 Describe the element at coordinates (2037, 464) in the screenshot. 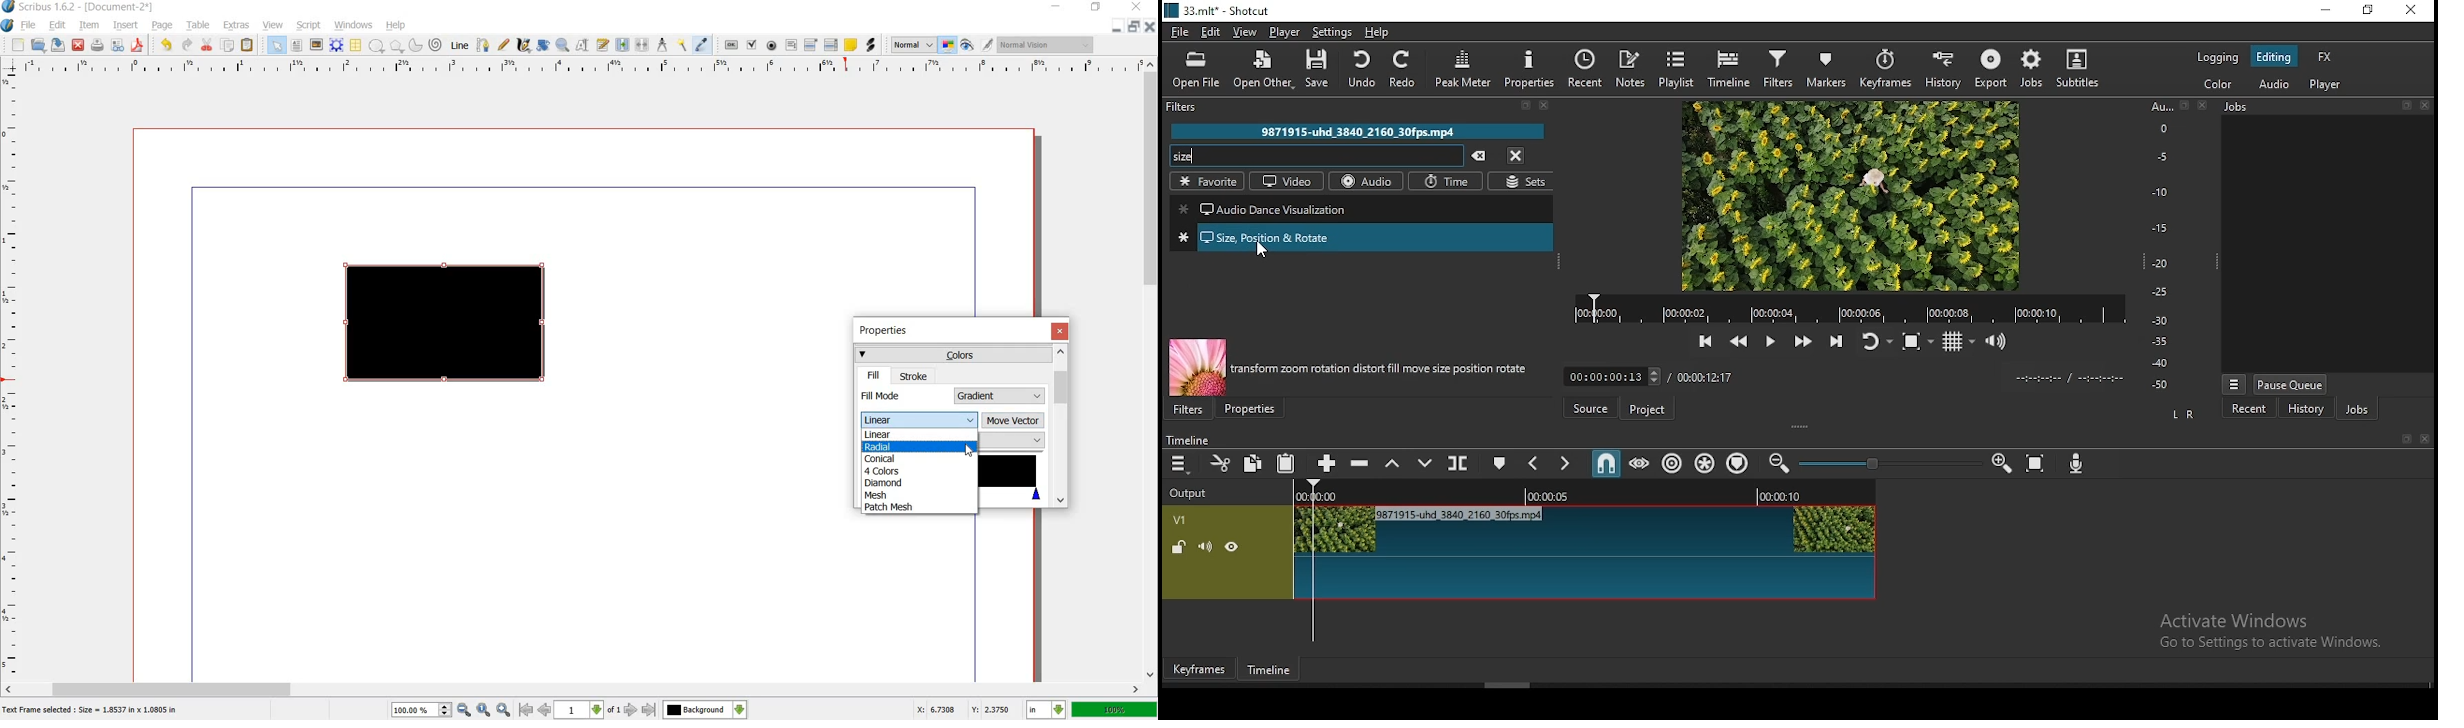

I see `zoom timeline to fit` at that location.